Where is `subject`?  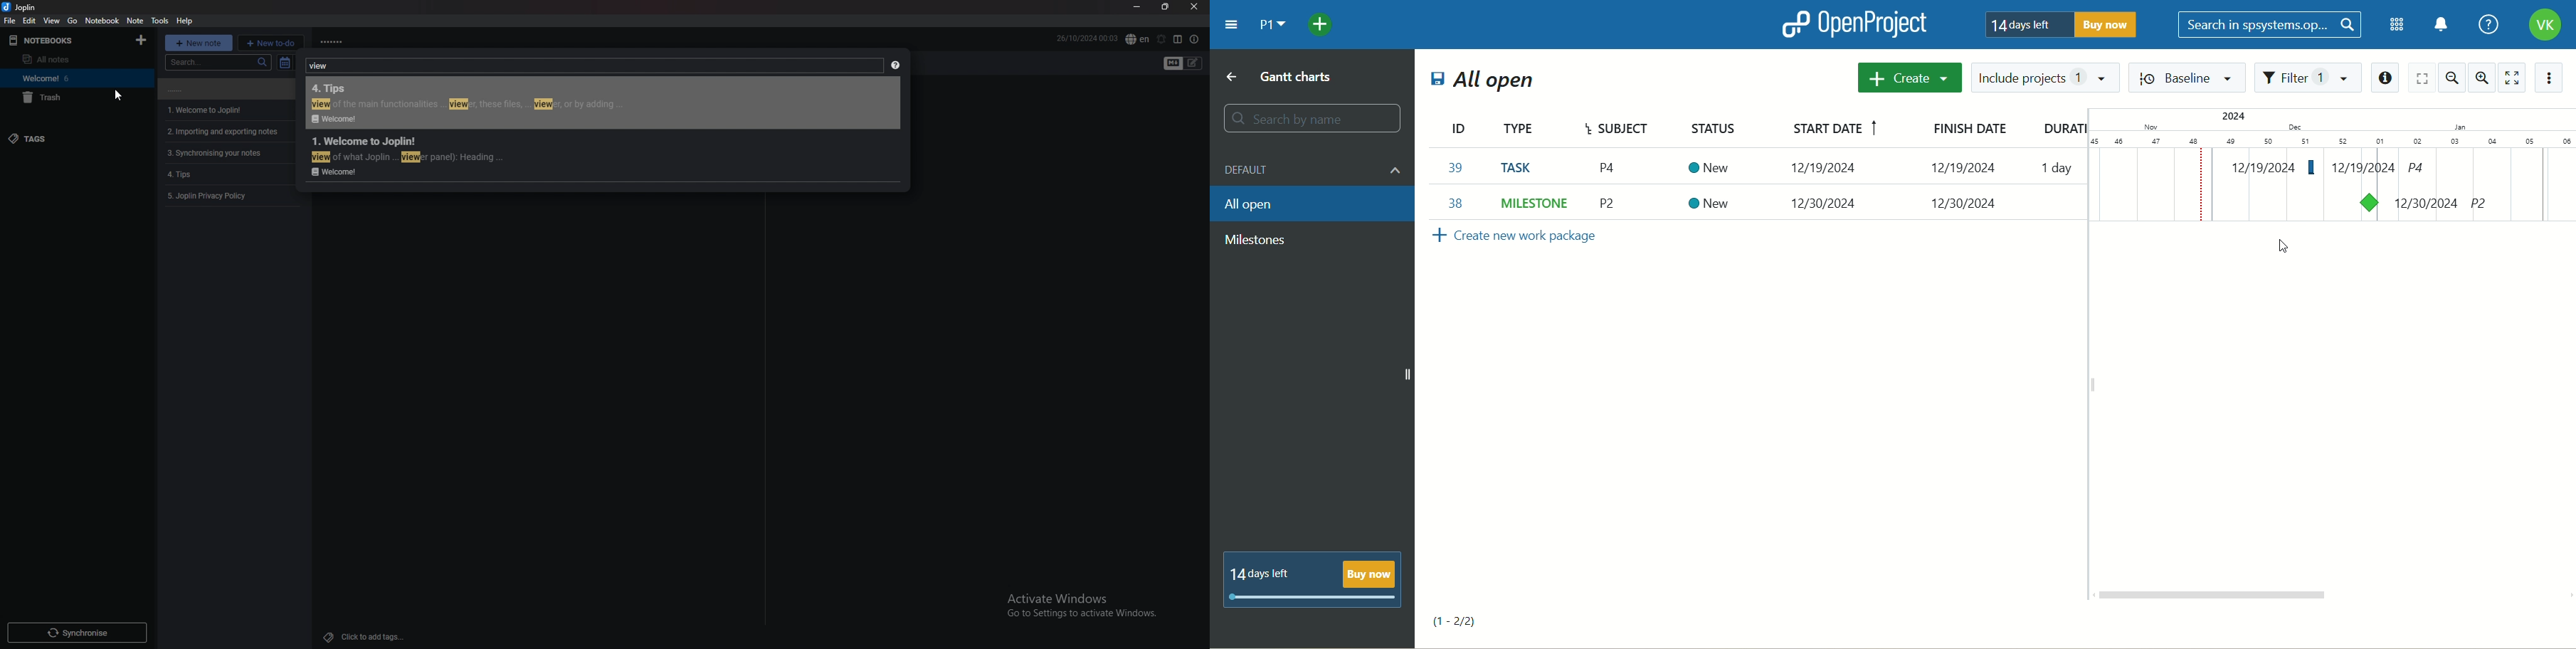
subject is located at coordinates (1622, 127).